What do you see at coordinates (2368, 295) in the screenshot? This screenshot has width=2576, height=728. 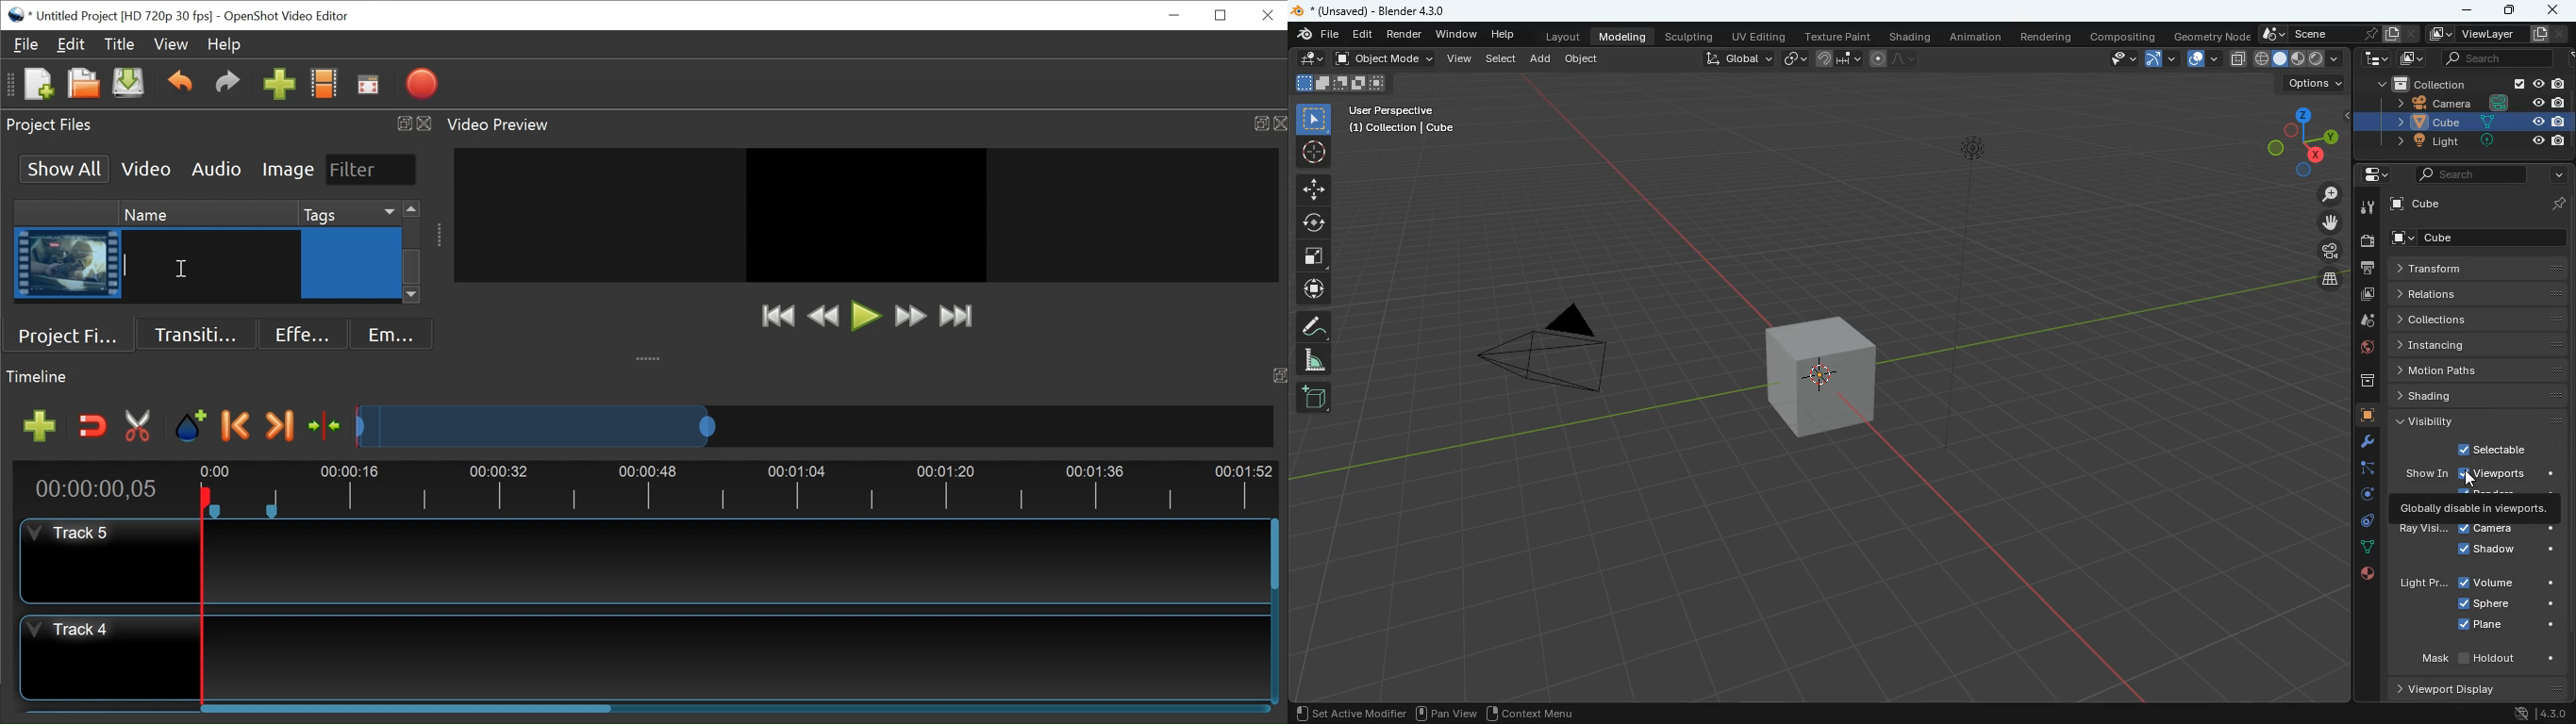 I see `image` at bounding box center [2368, 295].